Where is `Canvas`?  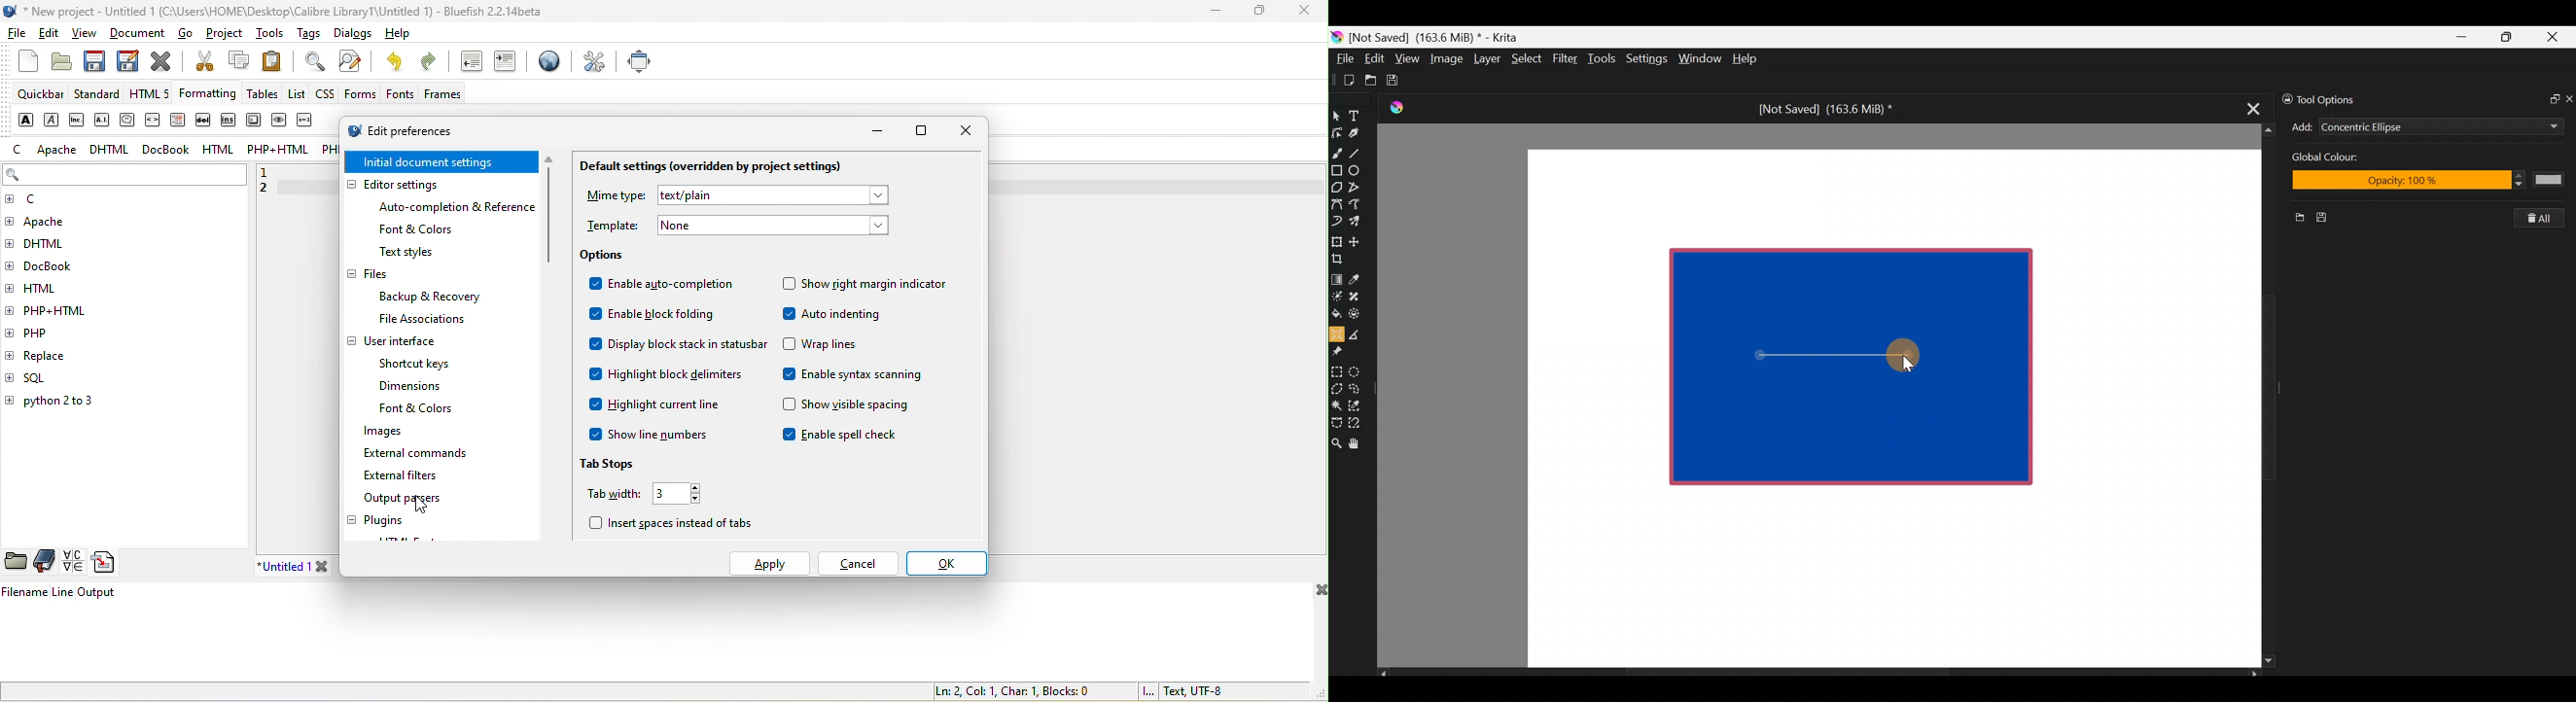
Canvas is located at coordinates (1884, 407).